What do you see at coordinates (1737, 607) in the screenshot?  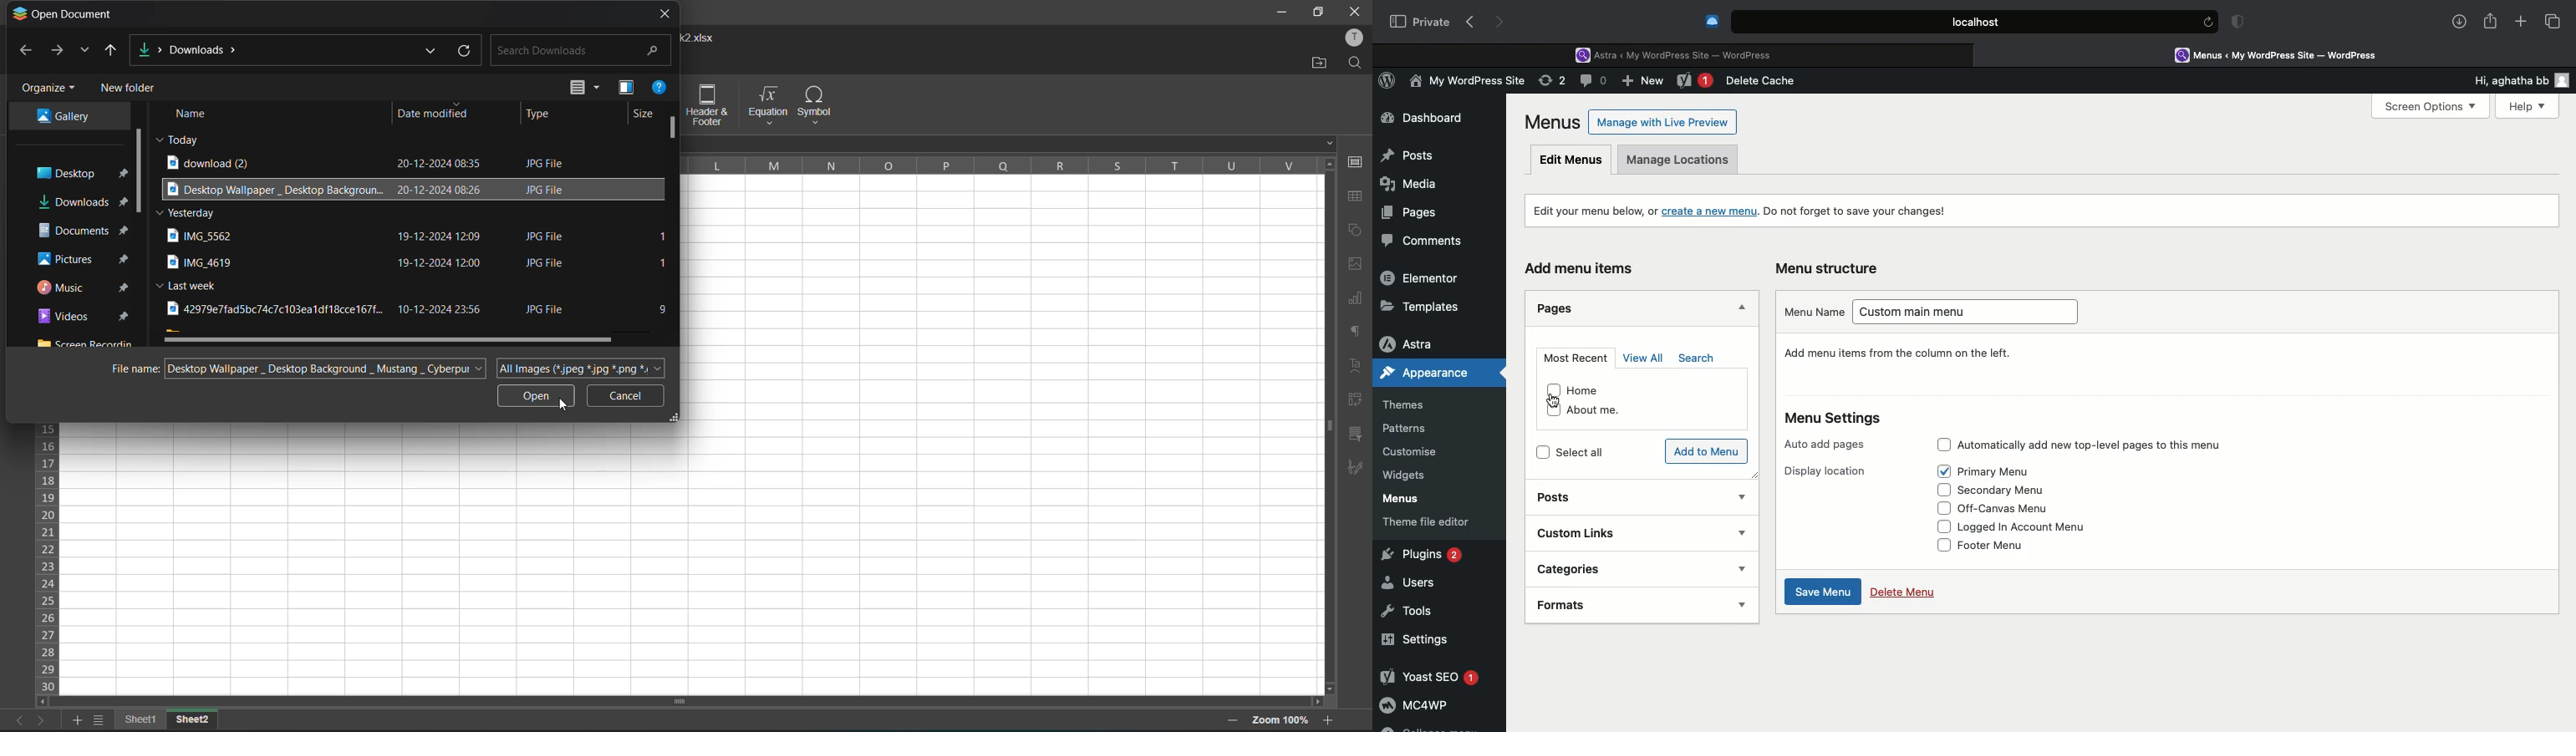 I see `show` at bounding box center [1737, 607].